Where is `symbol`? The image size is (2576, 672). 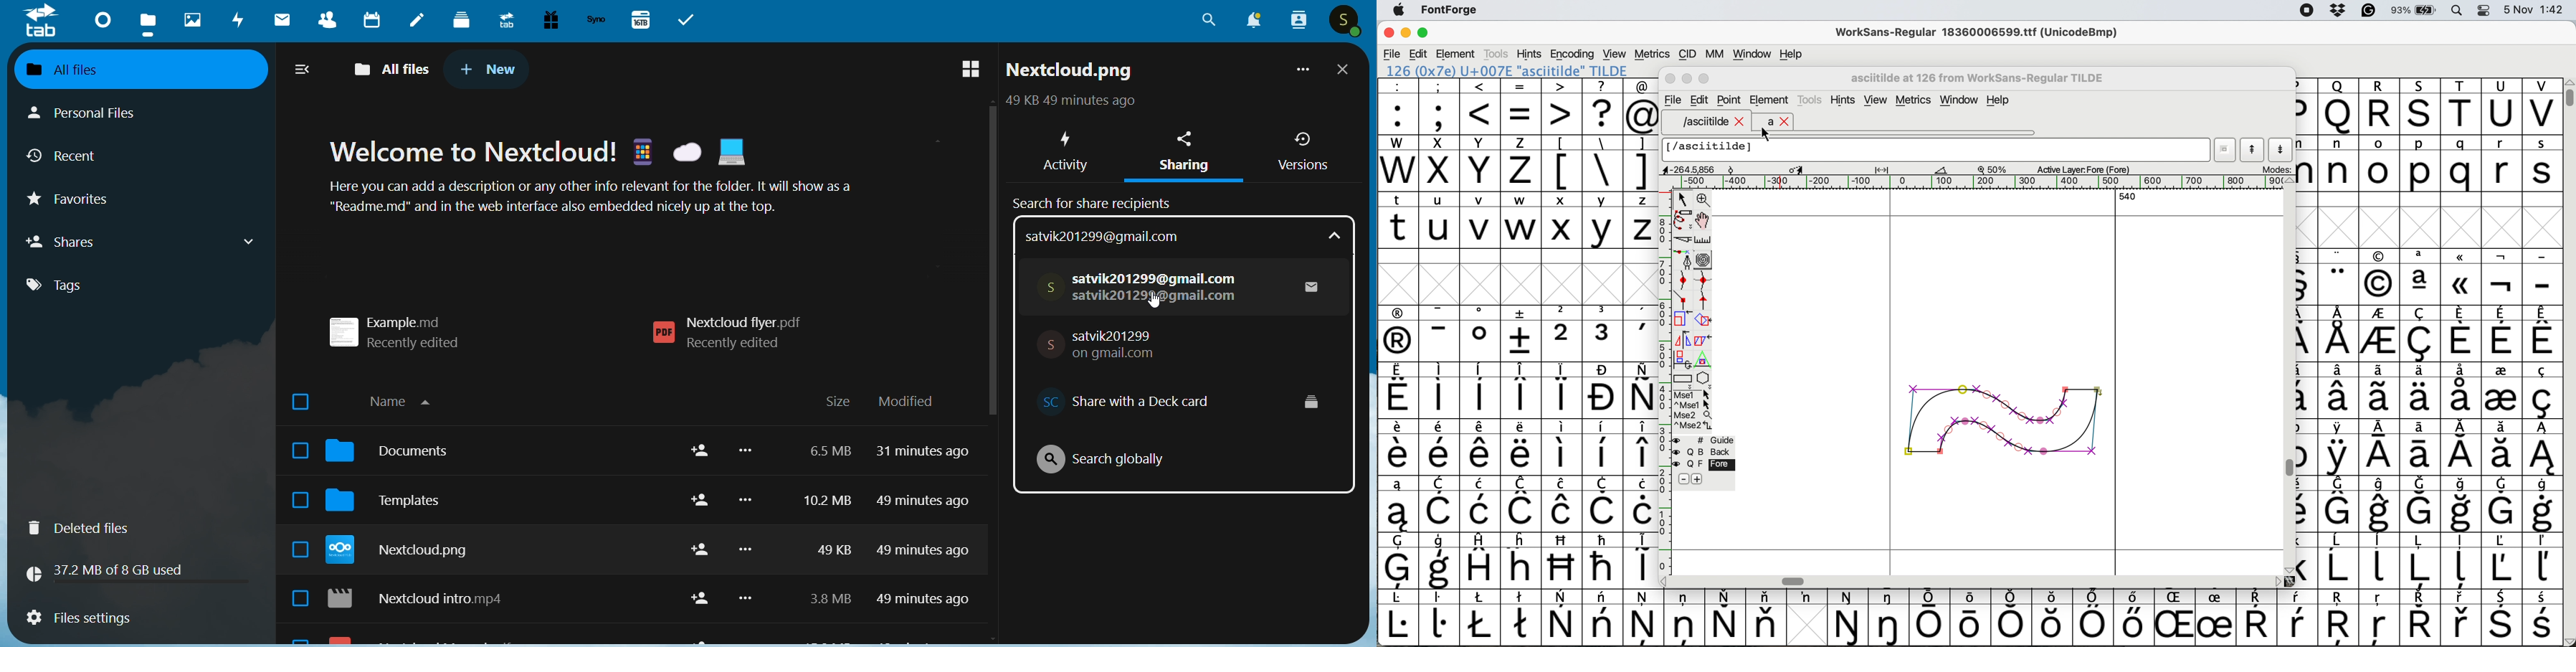
symbol is located at coordinates (1440, 334).